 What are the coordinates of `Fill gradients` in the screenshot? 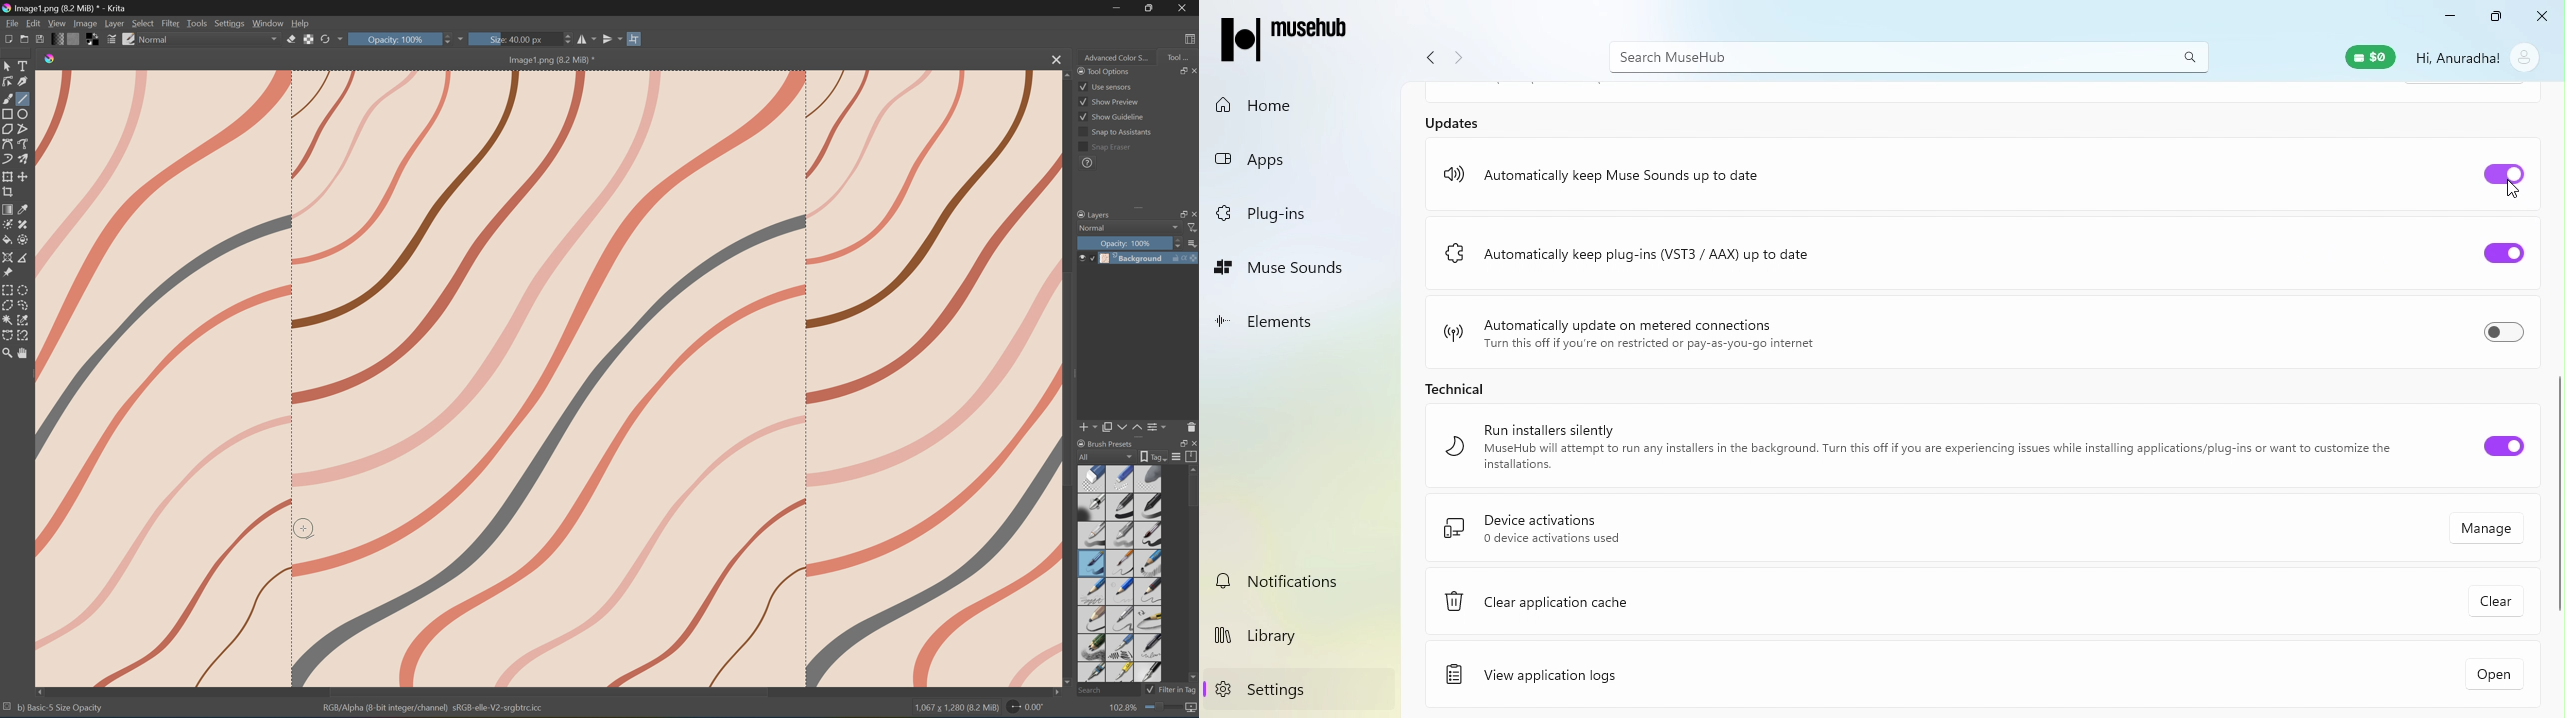 It's located at (60, 39).